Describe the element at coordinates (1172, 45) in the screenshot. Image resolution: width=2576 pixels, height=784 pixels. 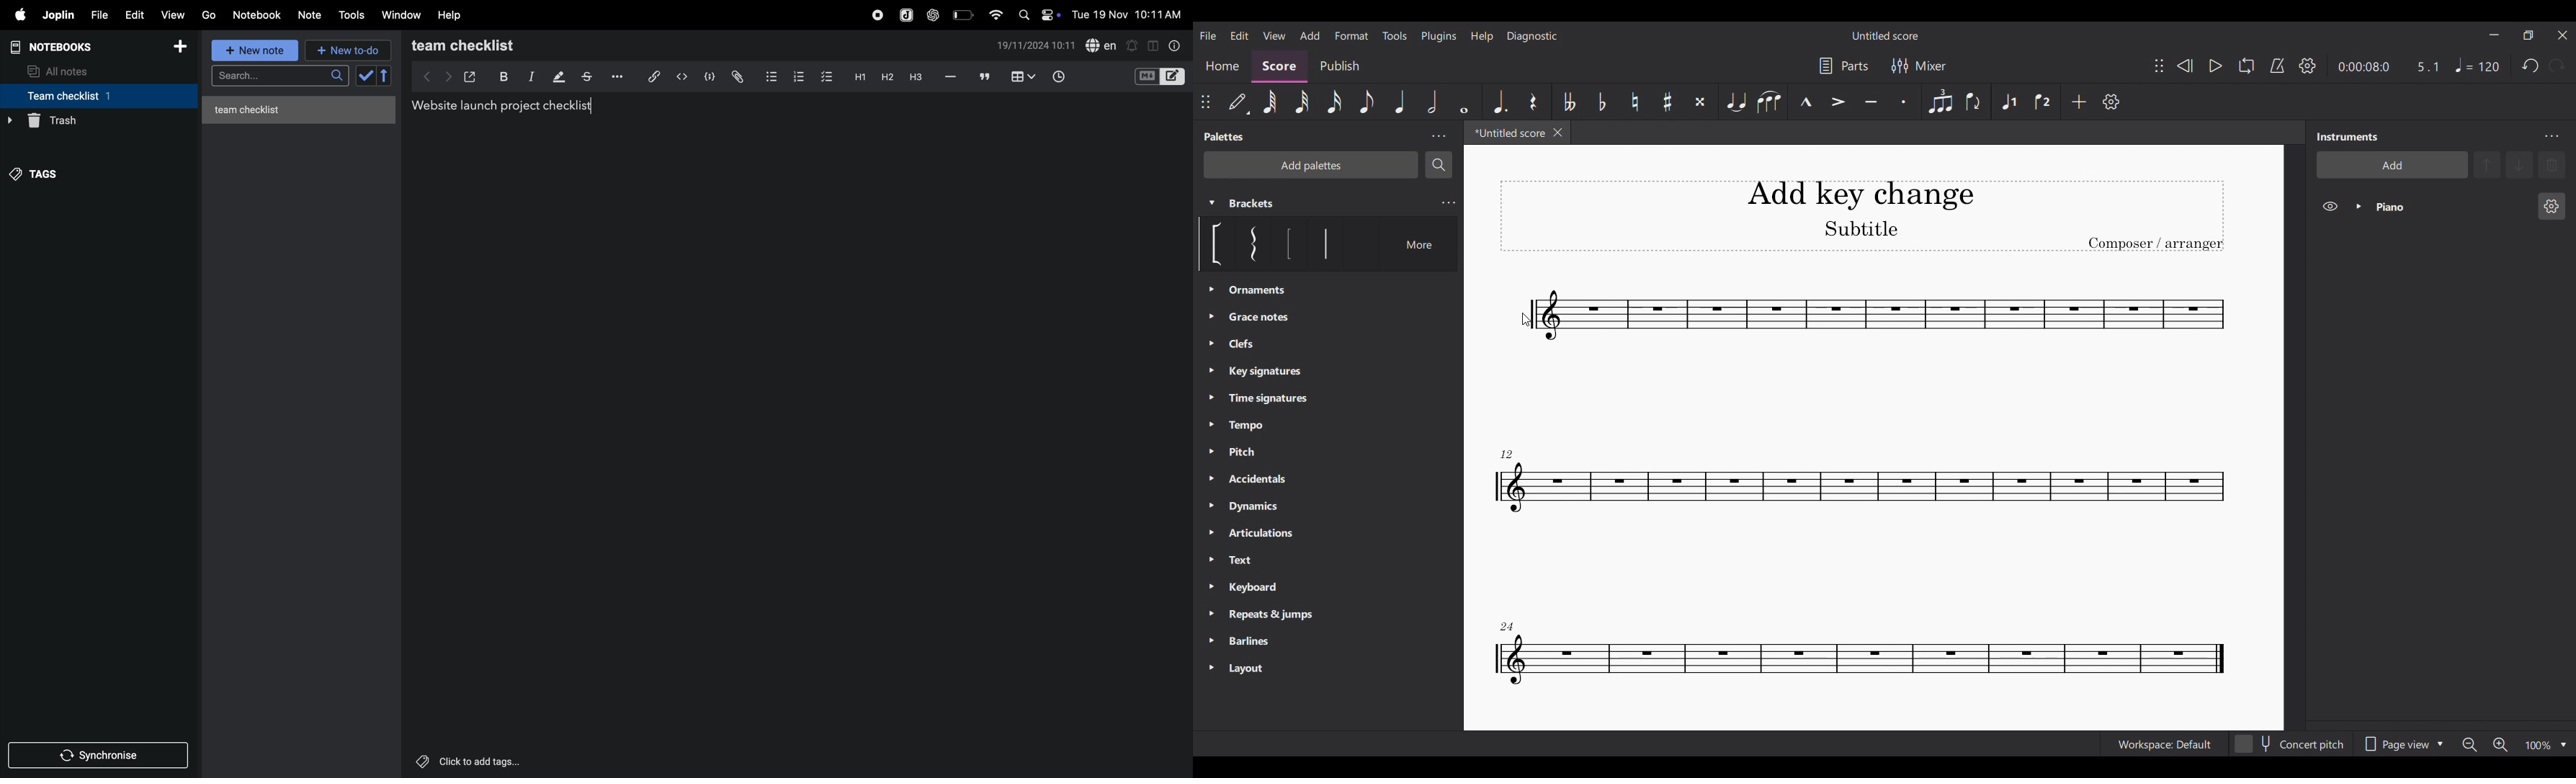
I see `info` at that location.